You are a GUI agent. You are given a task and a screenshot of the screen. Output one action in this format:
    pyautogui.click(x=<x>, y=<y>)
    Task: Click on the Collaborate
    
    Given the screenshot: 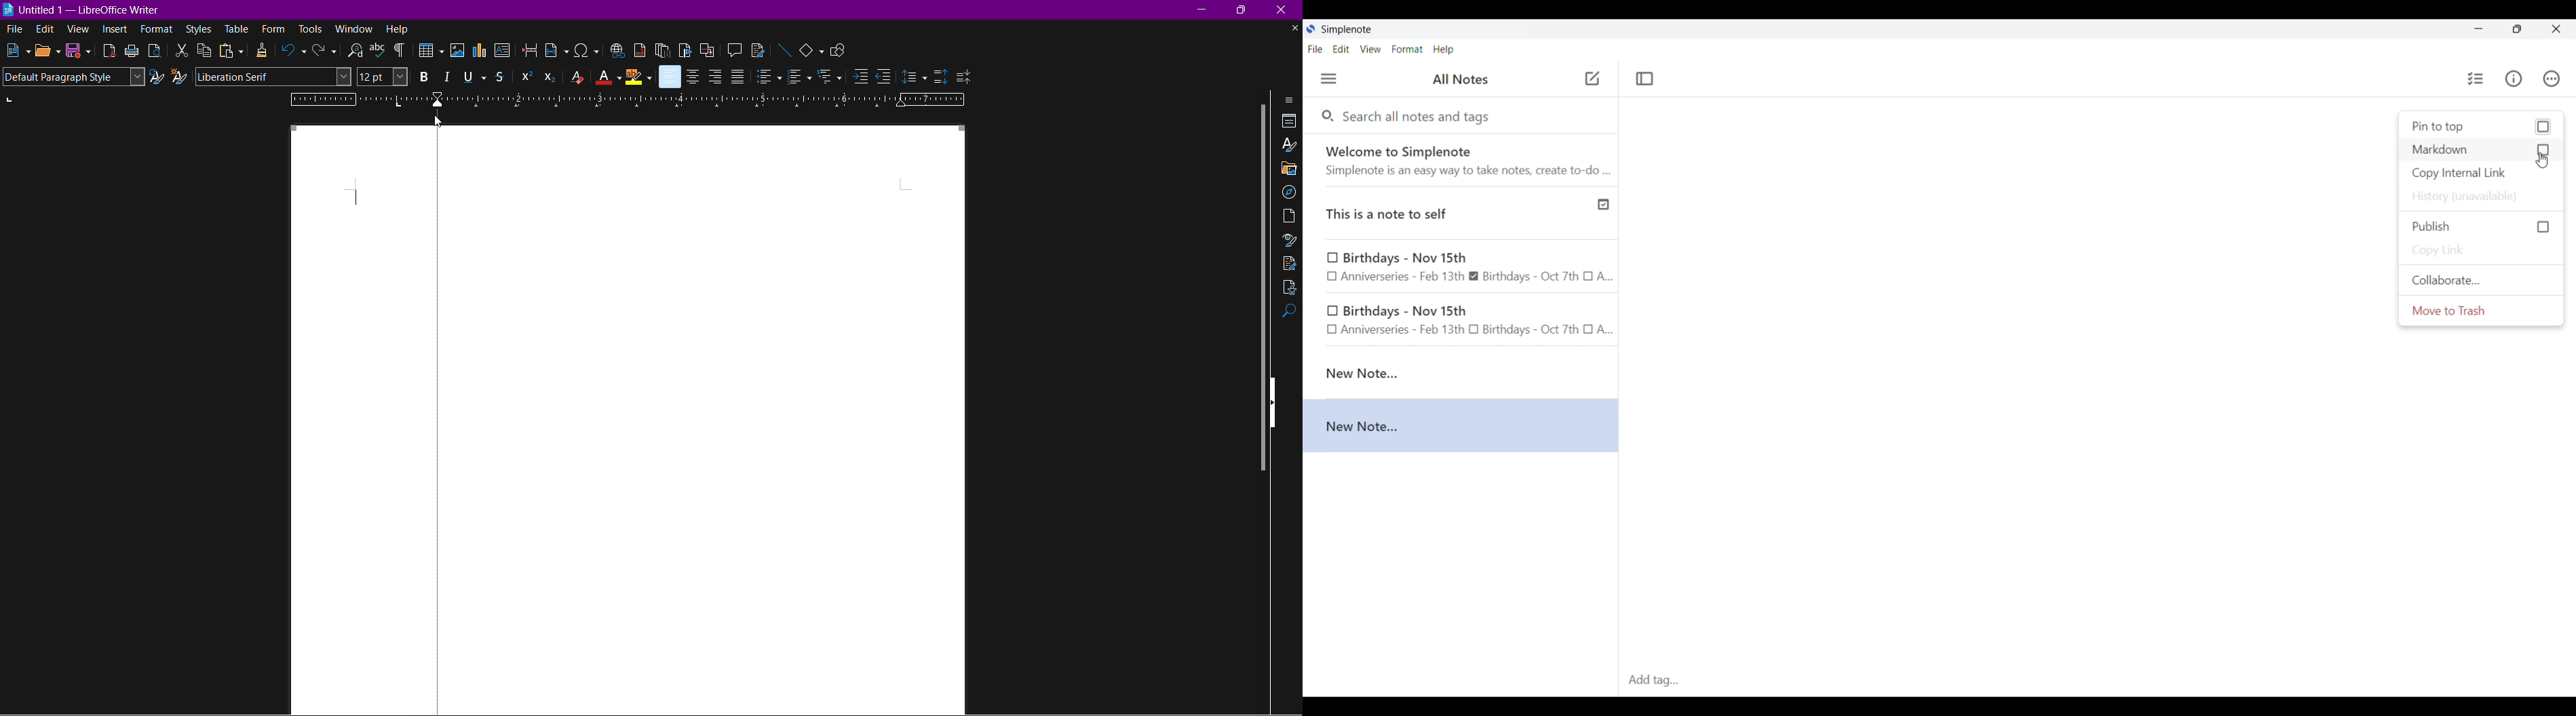 What is the action you would take?
    pyautogui.click(x=2481, y=280)
    